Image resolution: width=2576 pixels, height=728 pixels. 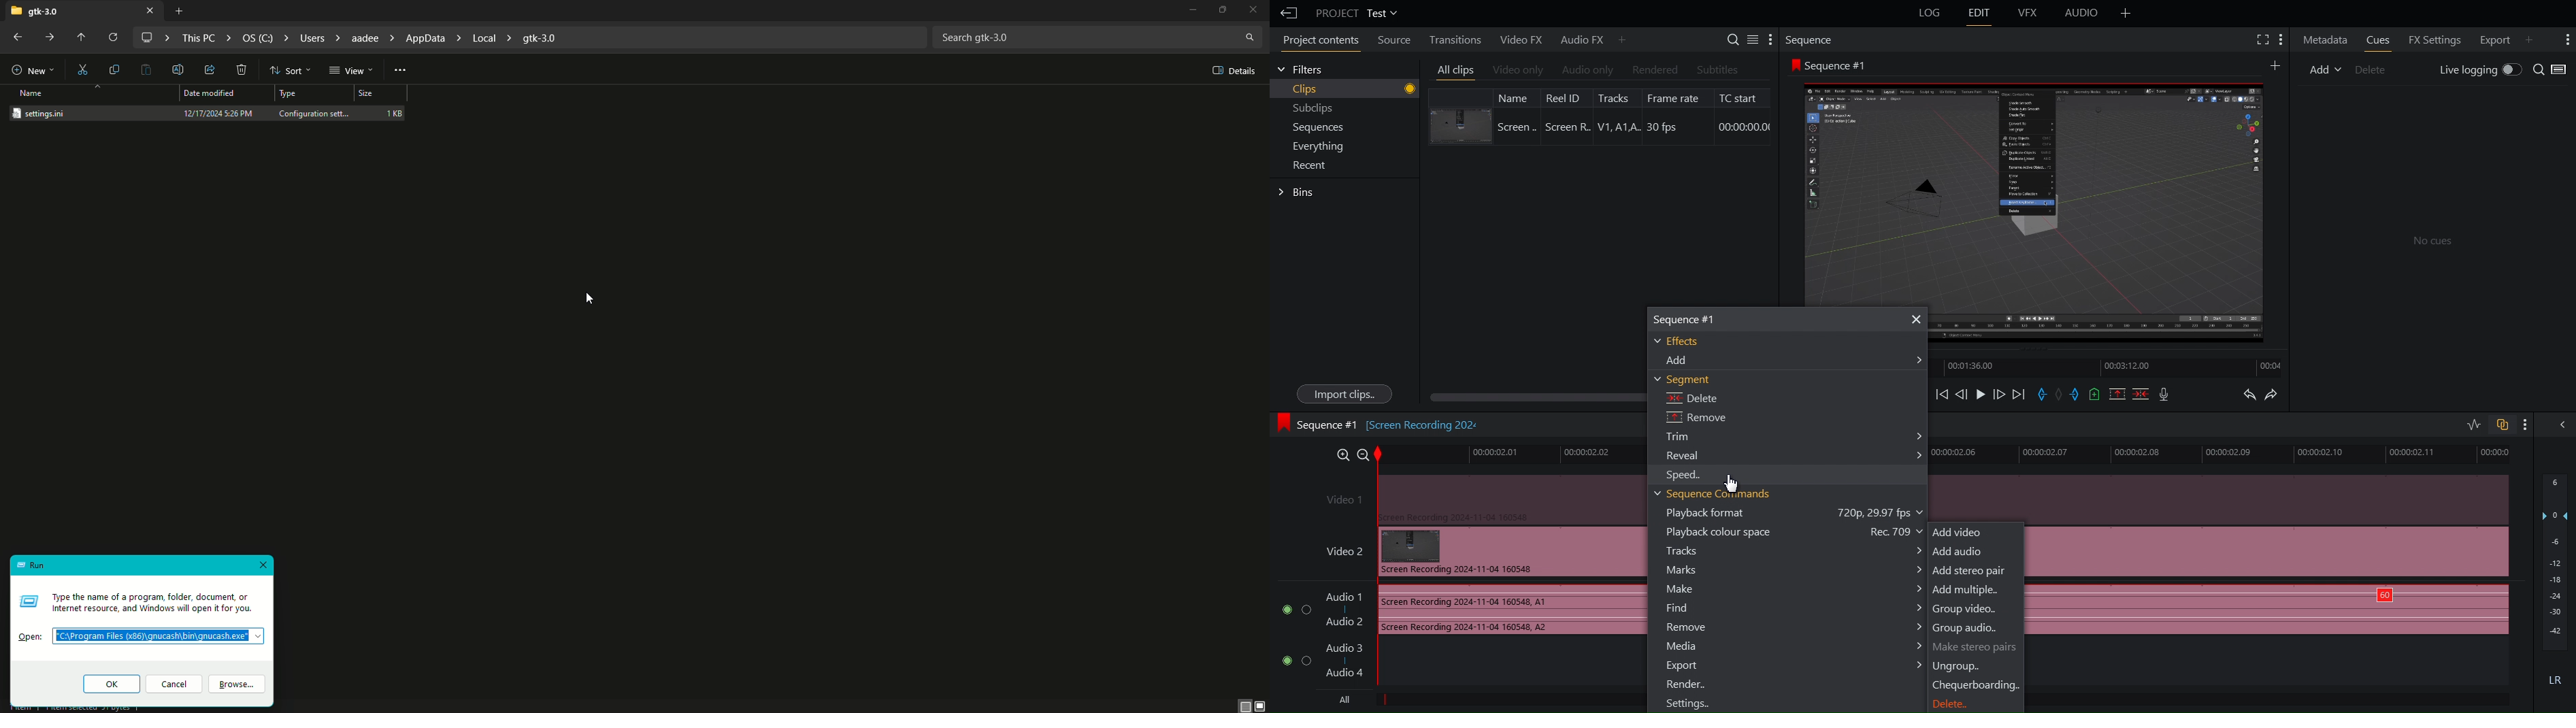 What do you see at coordinates (2260, 39) in the screenshot?
I see `Fullscreen` at bounding box center [2260, 39].